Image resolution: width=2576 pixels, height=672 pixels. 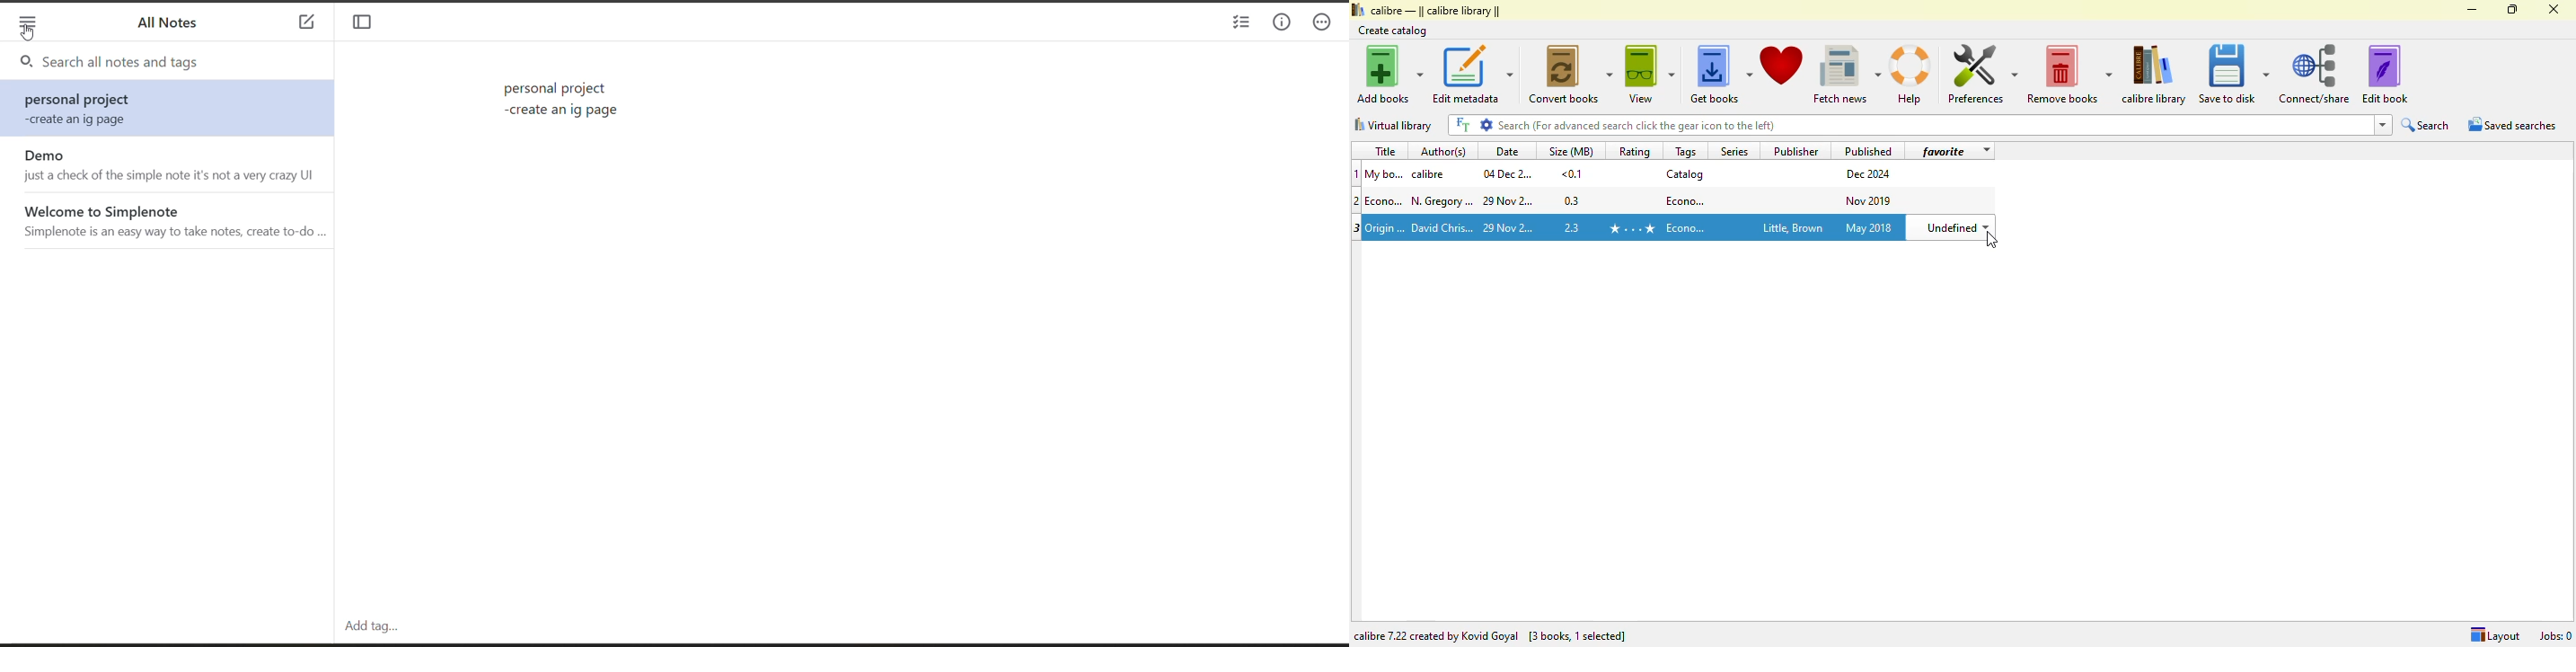 What do you see at coordinates (1385, 173) in the screenshot?
I see `Title` at bounding box center [1385, 173].